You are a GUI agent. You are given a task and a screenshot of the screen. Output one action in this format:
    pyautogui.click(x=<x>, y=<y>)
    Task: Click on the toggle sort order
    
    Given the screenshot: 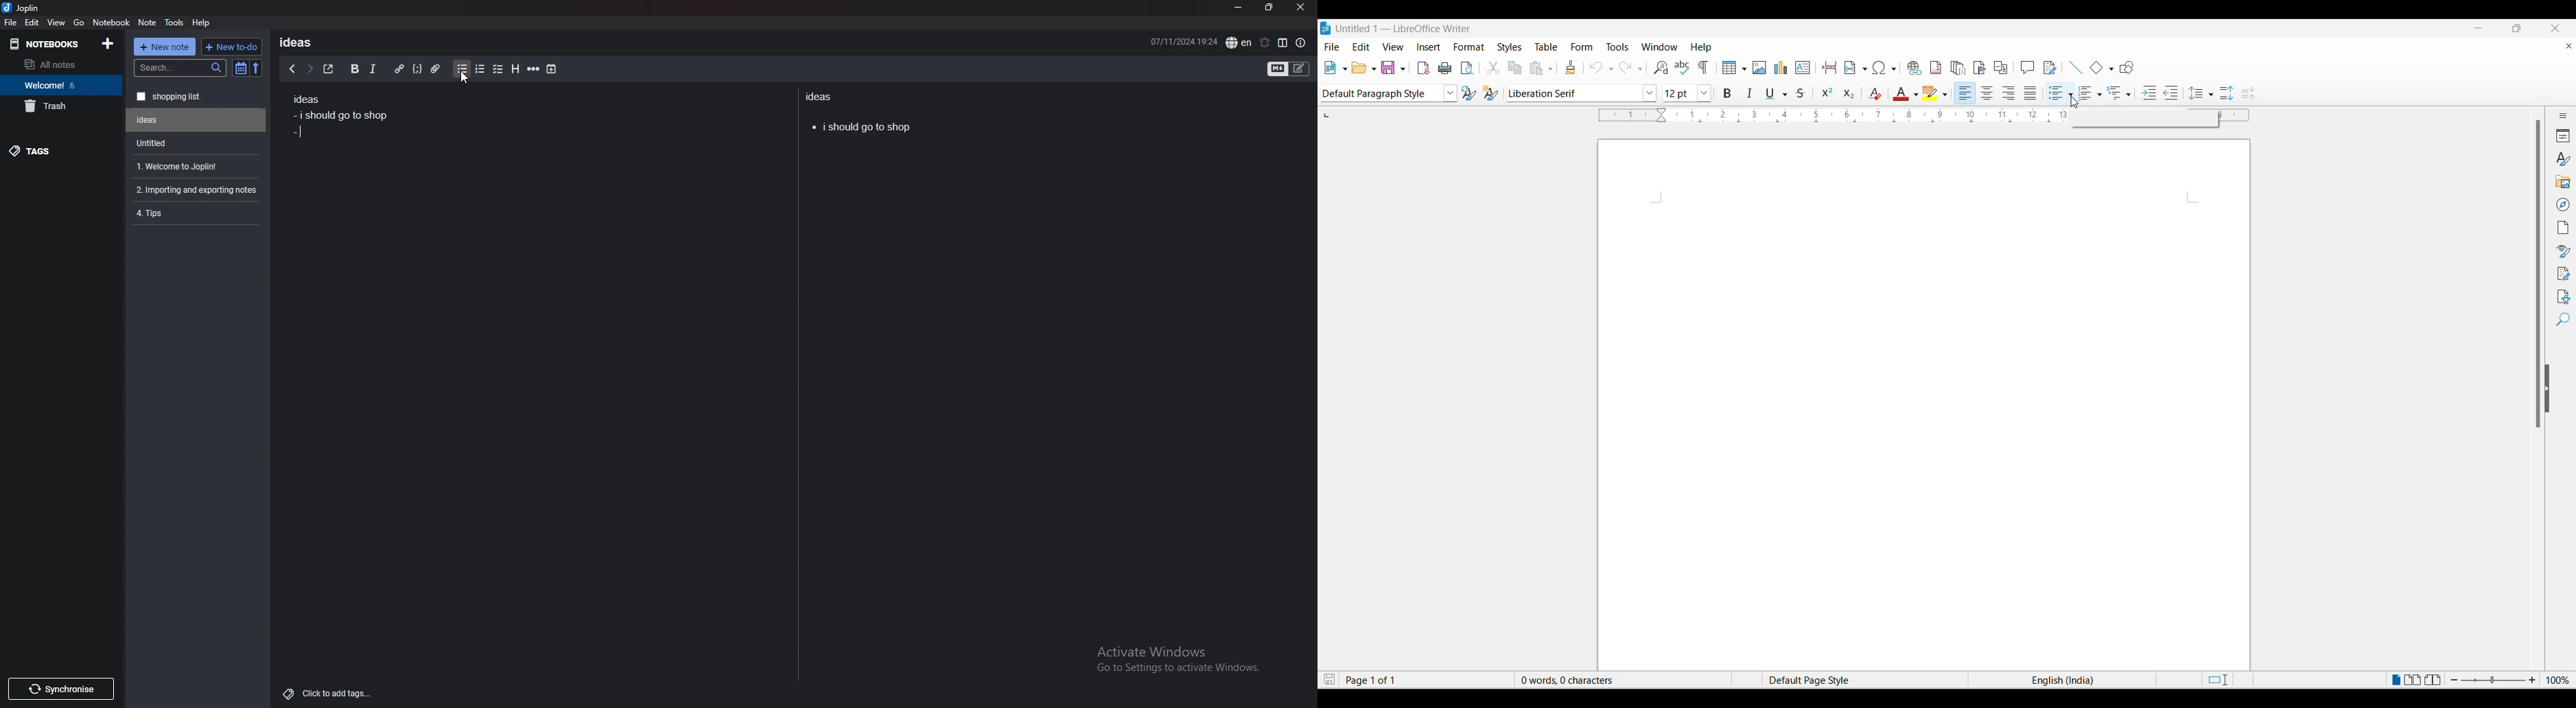 What is the action you would take?
    pyautogui.click(x=241, y=69)
    